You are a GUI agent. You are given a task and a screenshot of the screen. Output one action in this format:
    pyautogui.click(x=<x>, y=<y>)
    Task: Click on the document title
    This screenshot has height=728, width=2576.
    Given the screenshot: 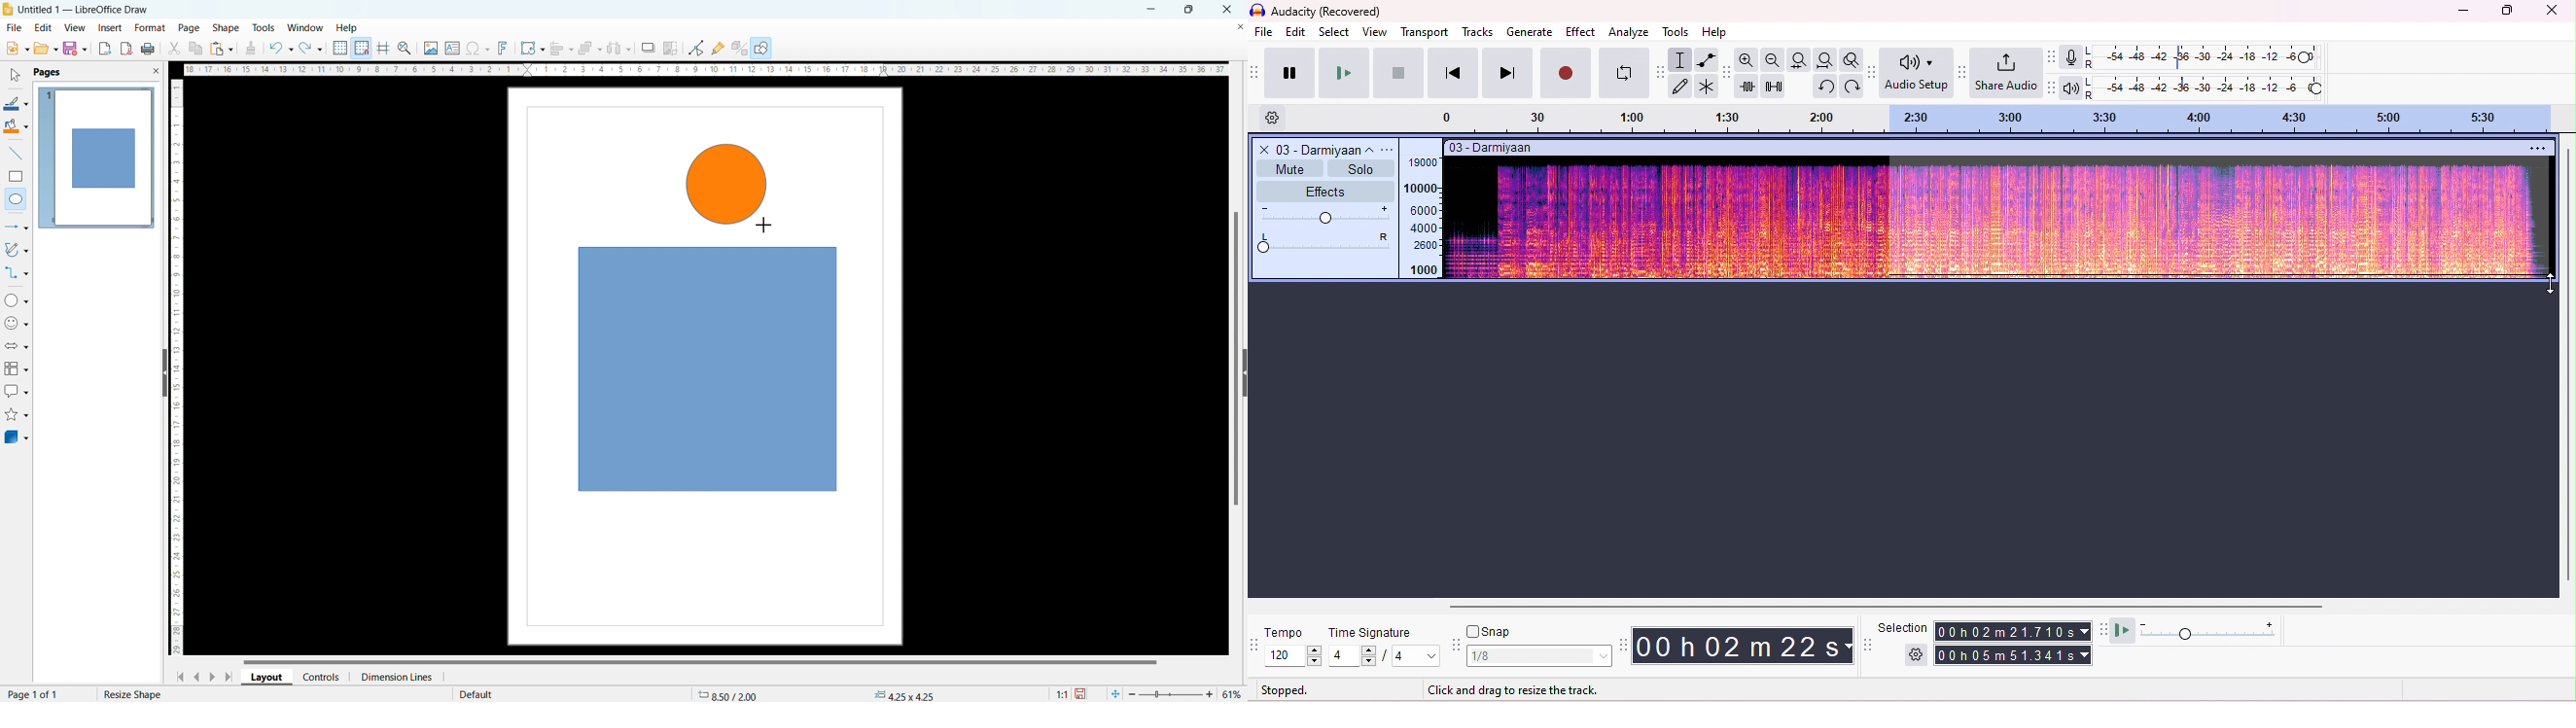 What is the action you would take?
    pyautogui.click(x=86, y=9)
    